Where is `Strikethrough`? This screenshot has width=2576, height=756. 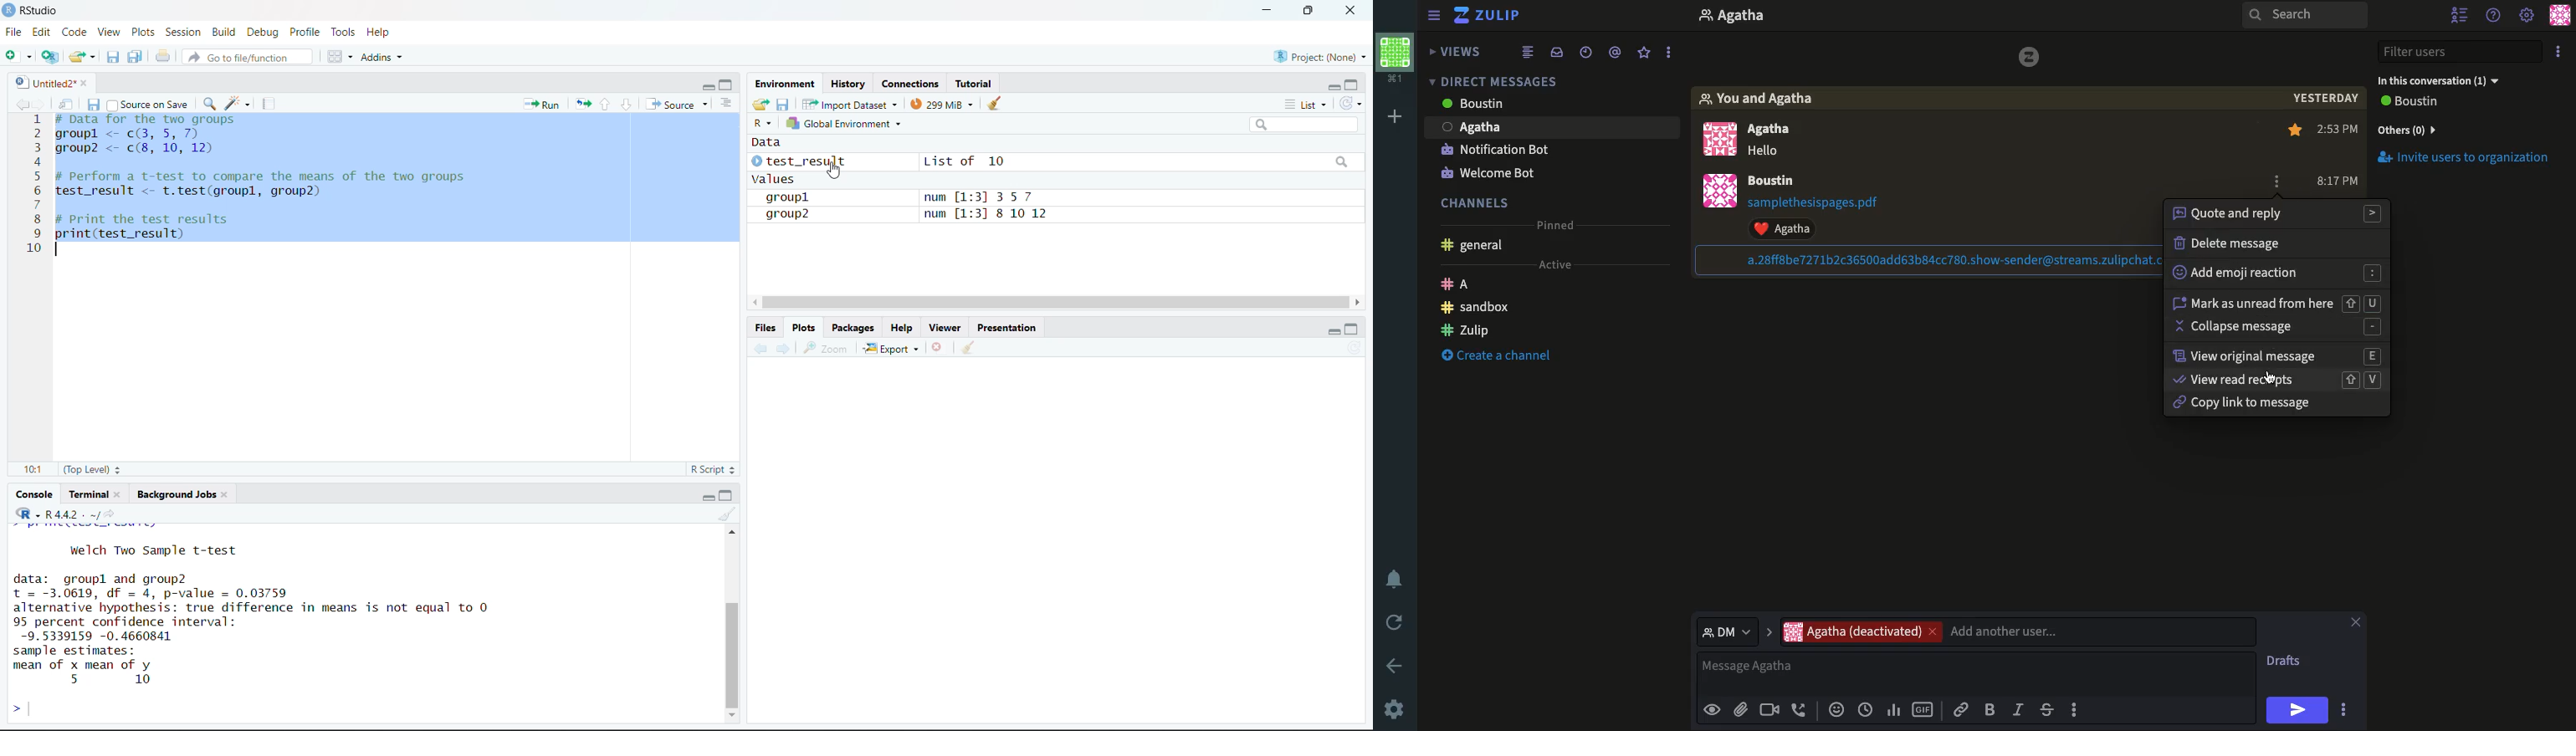 Strikethrough is located at coordinates (2046, 709).